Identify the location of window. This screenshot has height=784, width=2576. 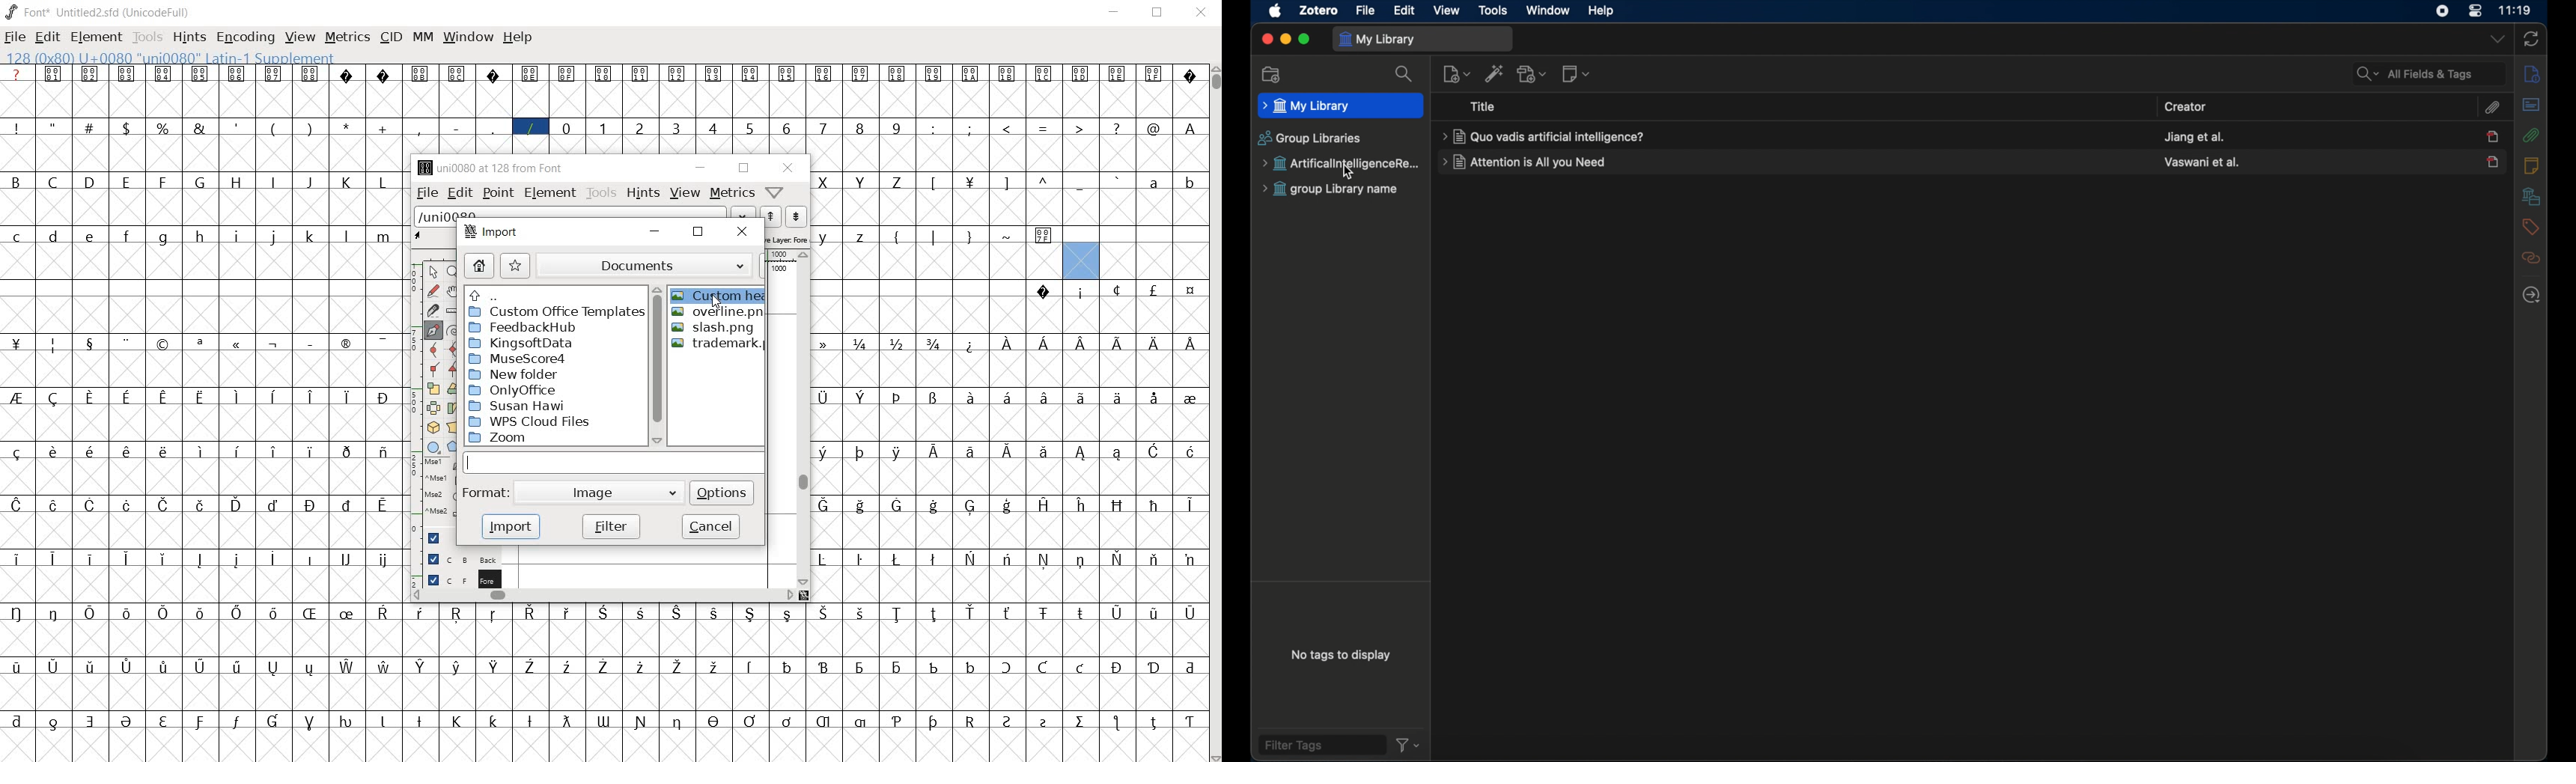
(1549, 12).